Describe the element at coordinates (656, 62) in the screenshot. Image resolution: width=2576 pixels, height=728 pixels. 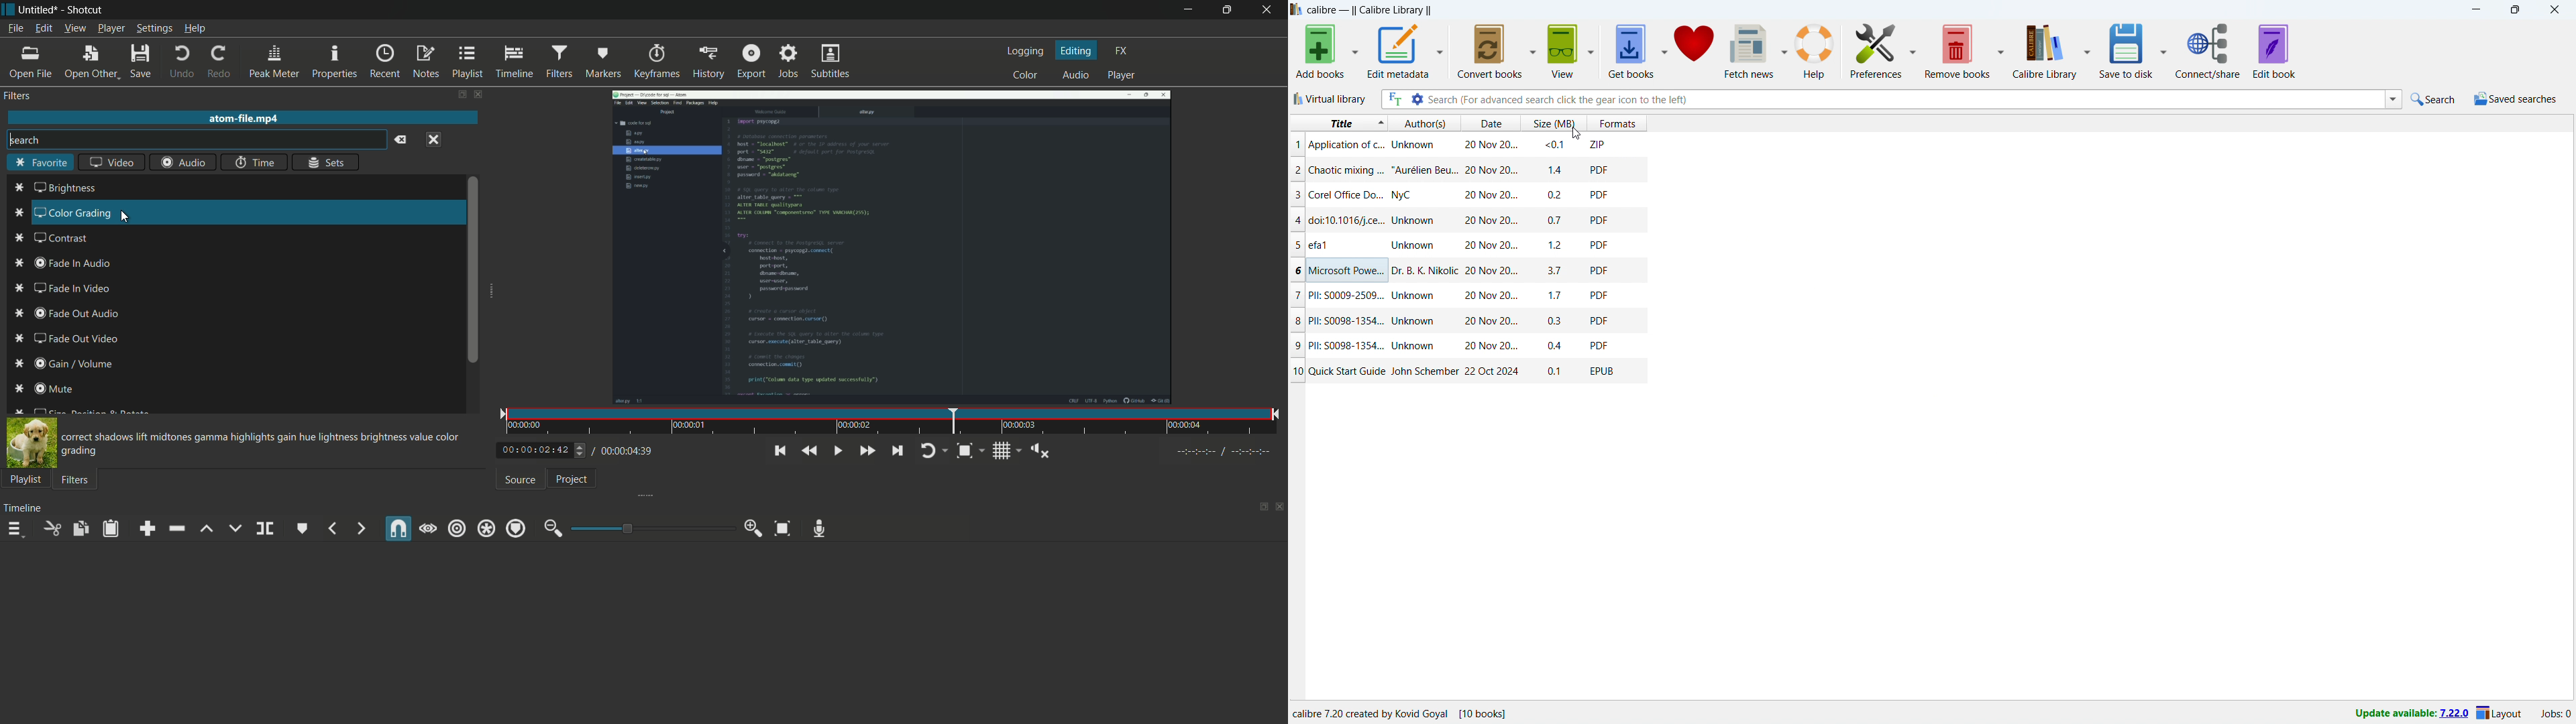
I see `keyframes` at that location.